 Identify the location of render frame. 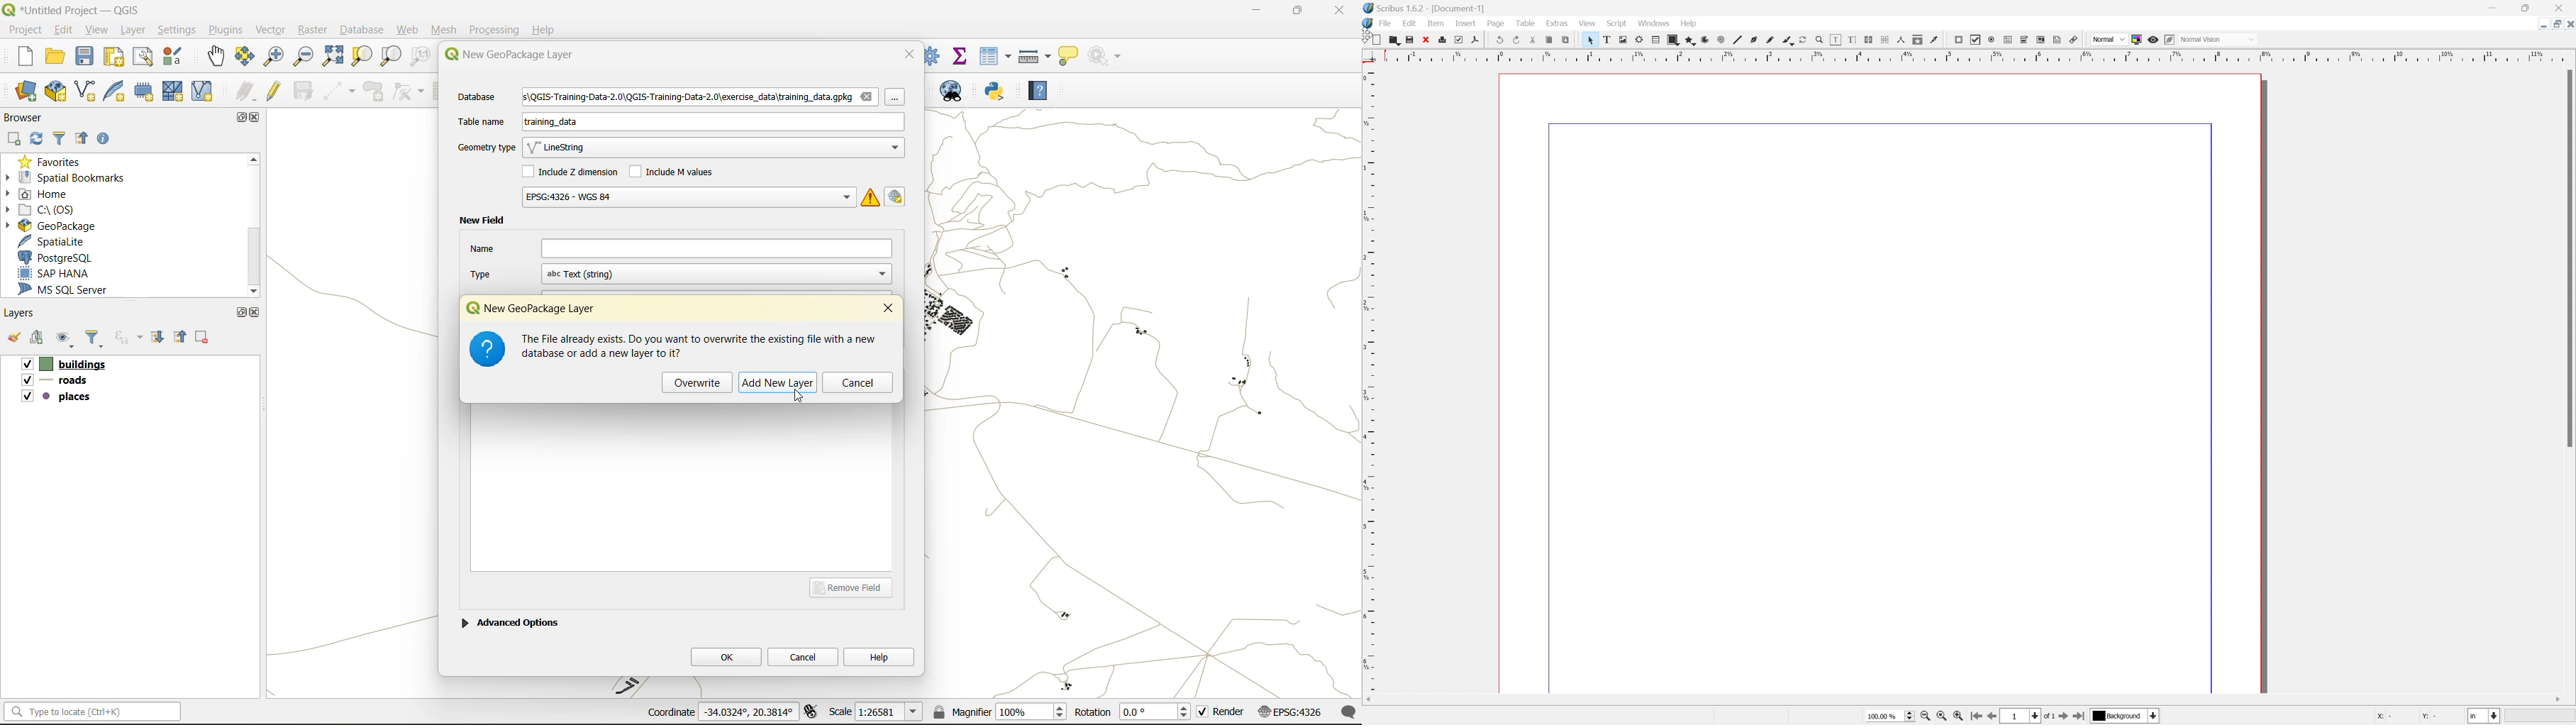
(1639, 40).